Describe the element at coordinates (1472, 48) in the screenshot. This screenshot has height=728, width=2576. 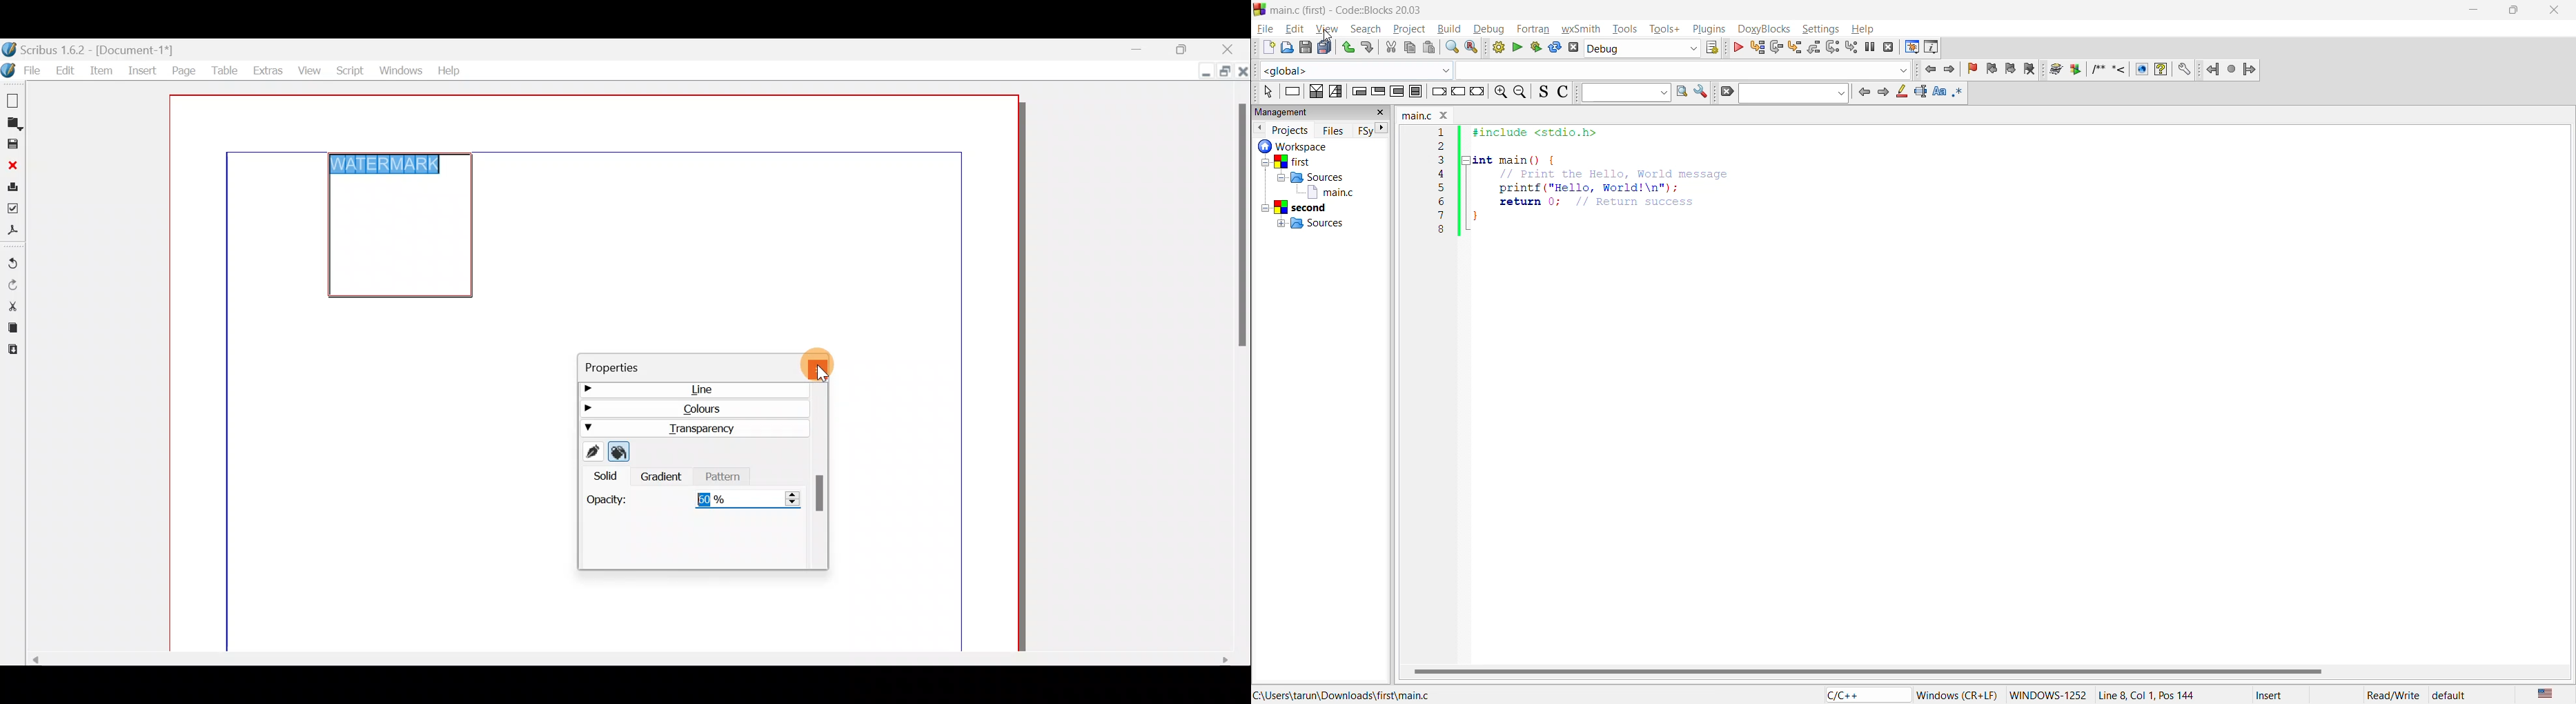
I see `replace` at that location.